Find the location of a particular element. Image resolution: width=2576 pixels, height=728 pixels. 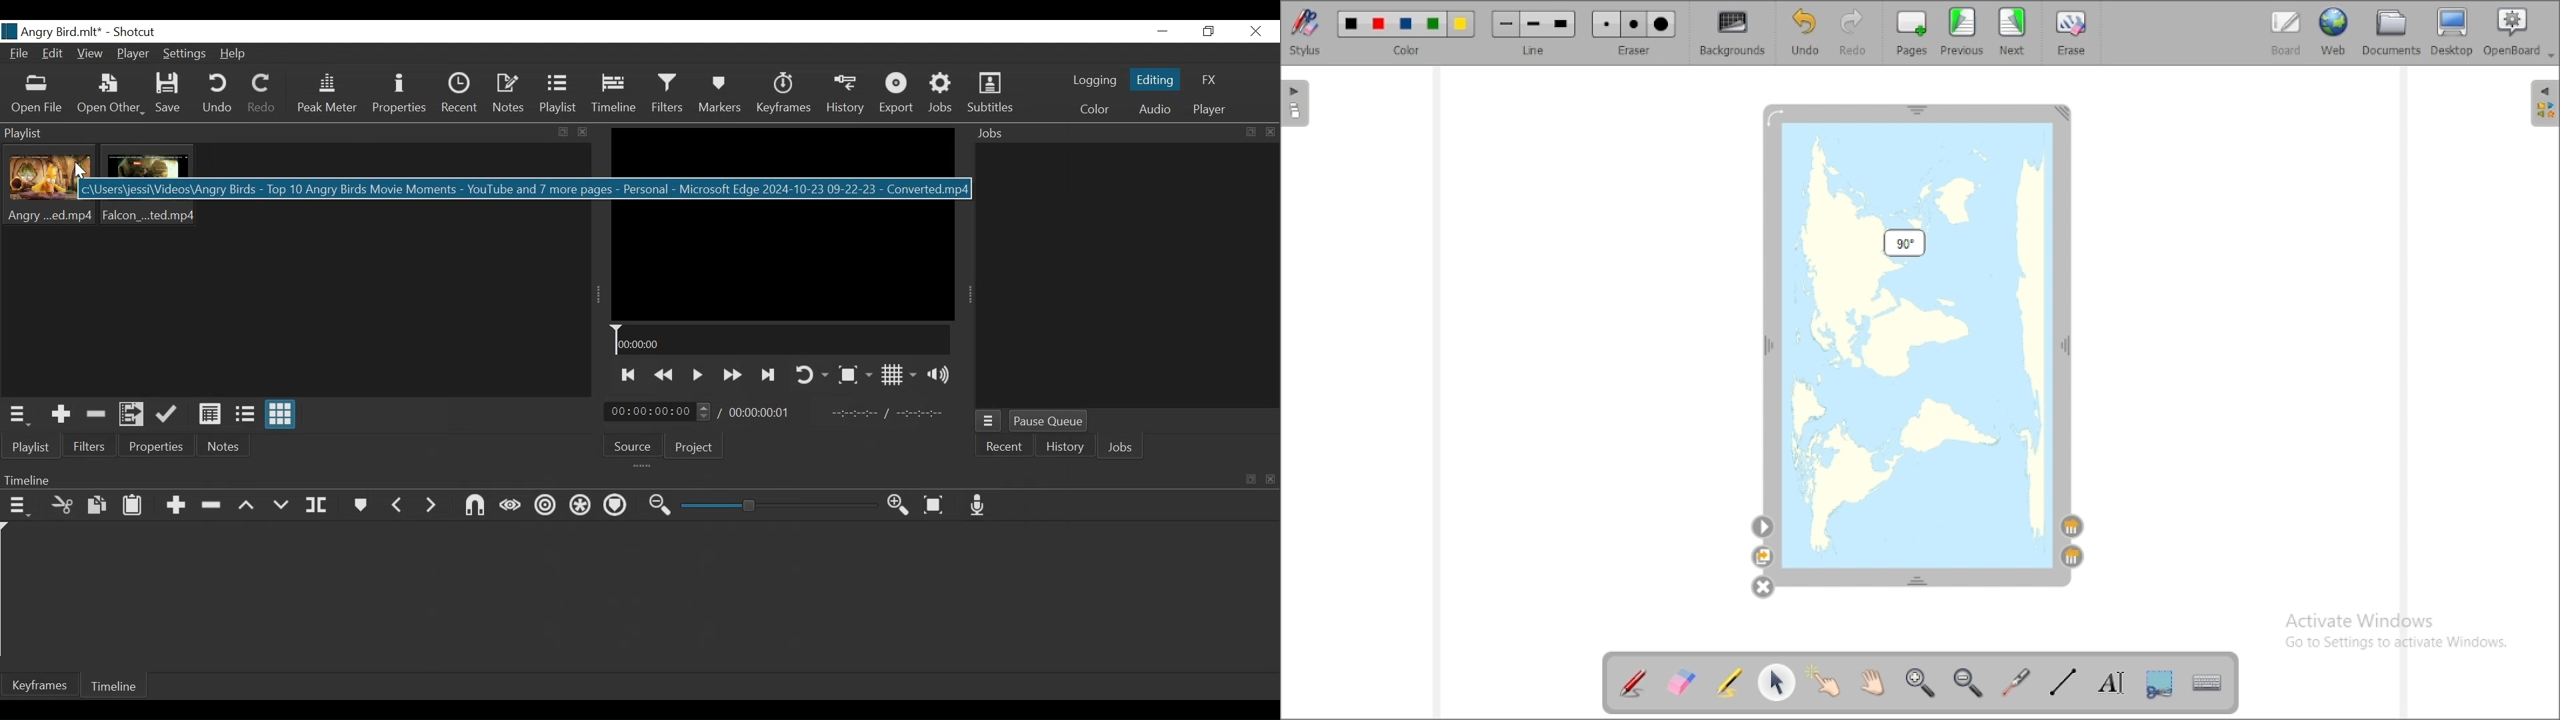

Player is located at coordinates (133, 53).